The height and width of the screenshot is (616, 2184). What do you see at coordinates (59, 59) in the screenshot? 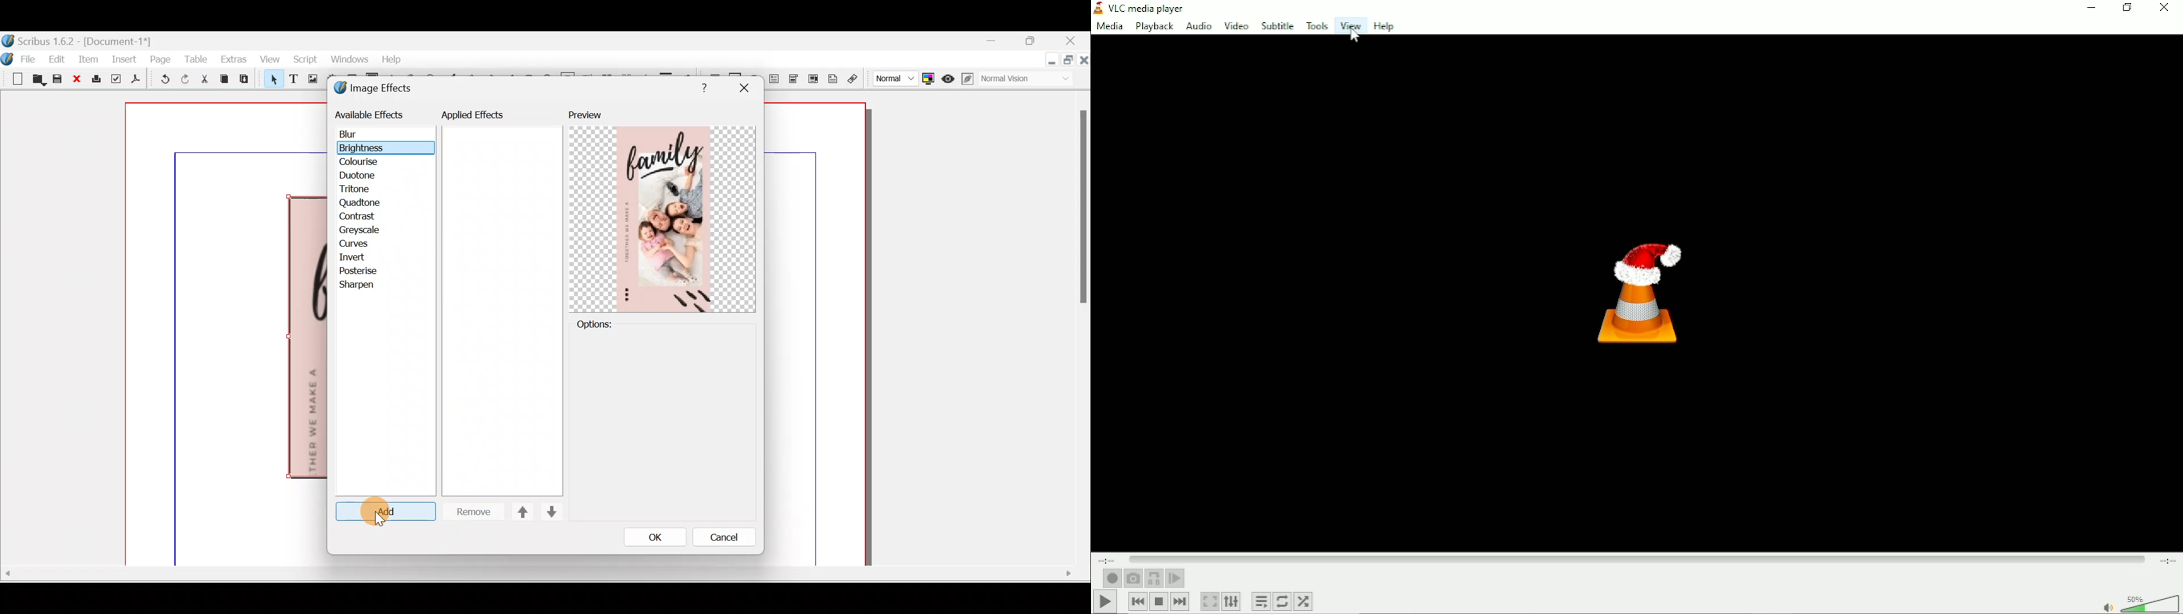
I see `Edit` at bounding box center [59, 59].